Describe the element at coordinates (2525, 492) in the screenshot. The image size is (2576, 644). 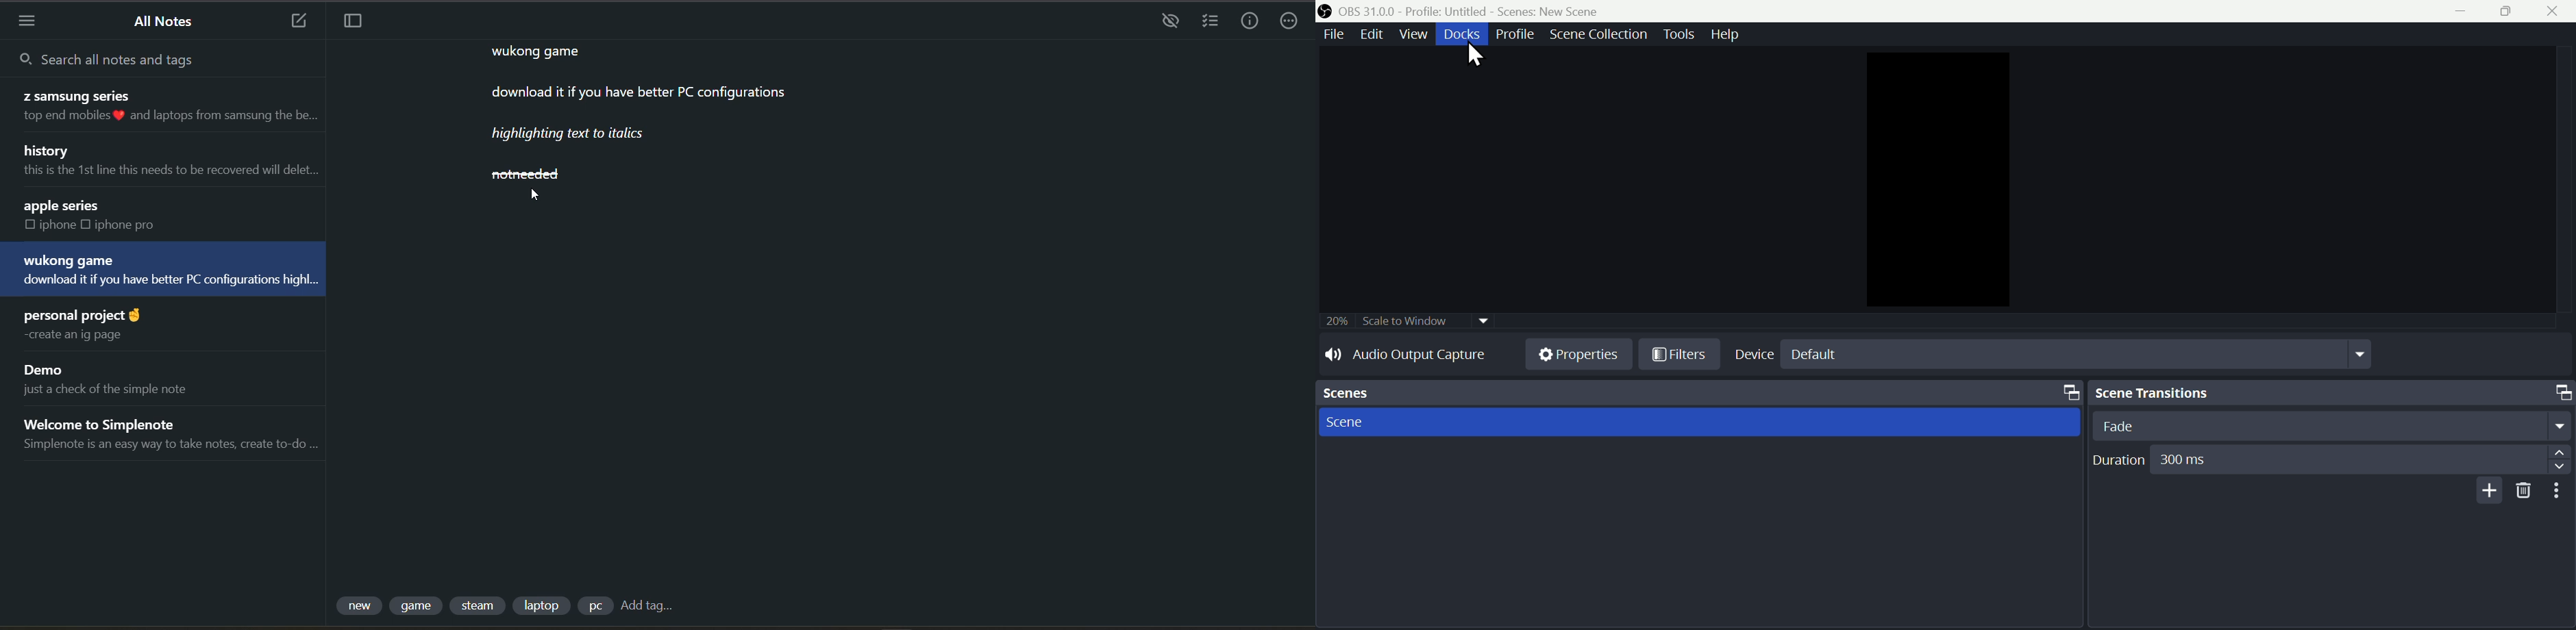
I see `delete` at that location.